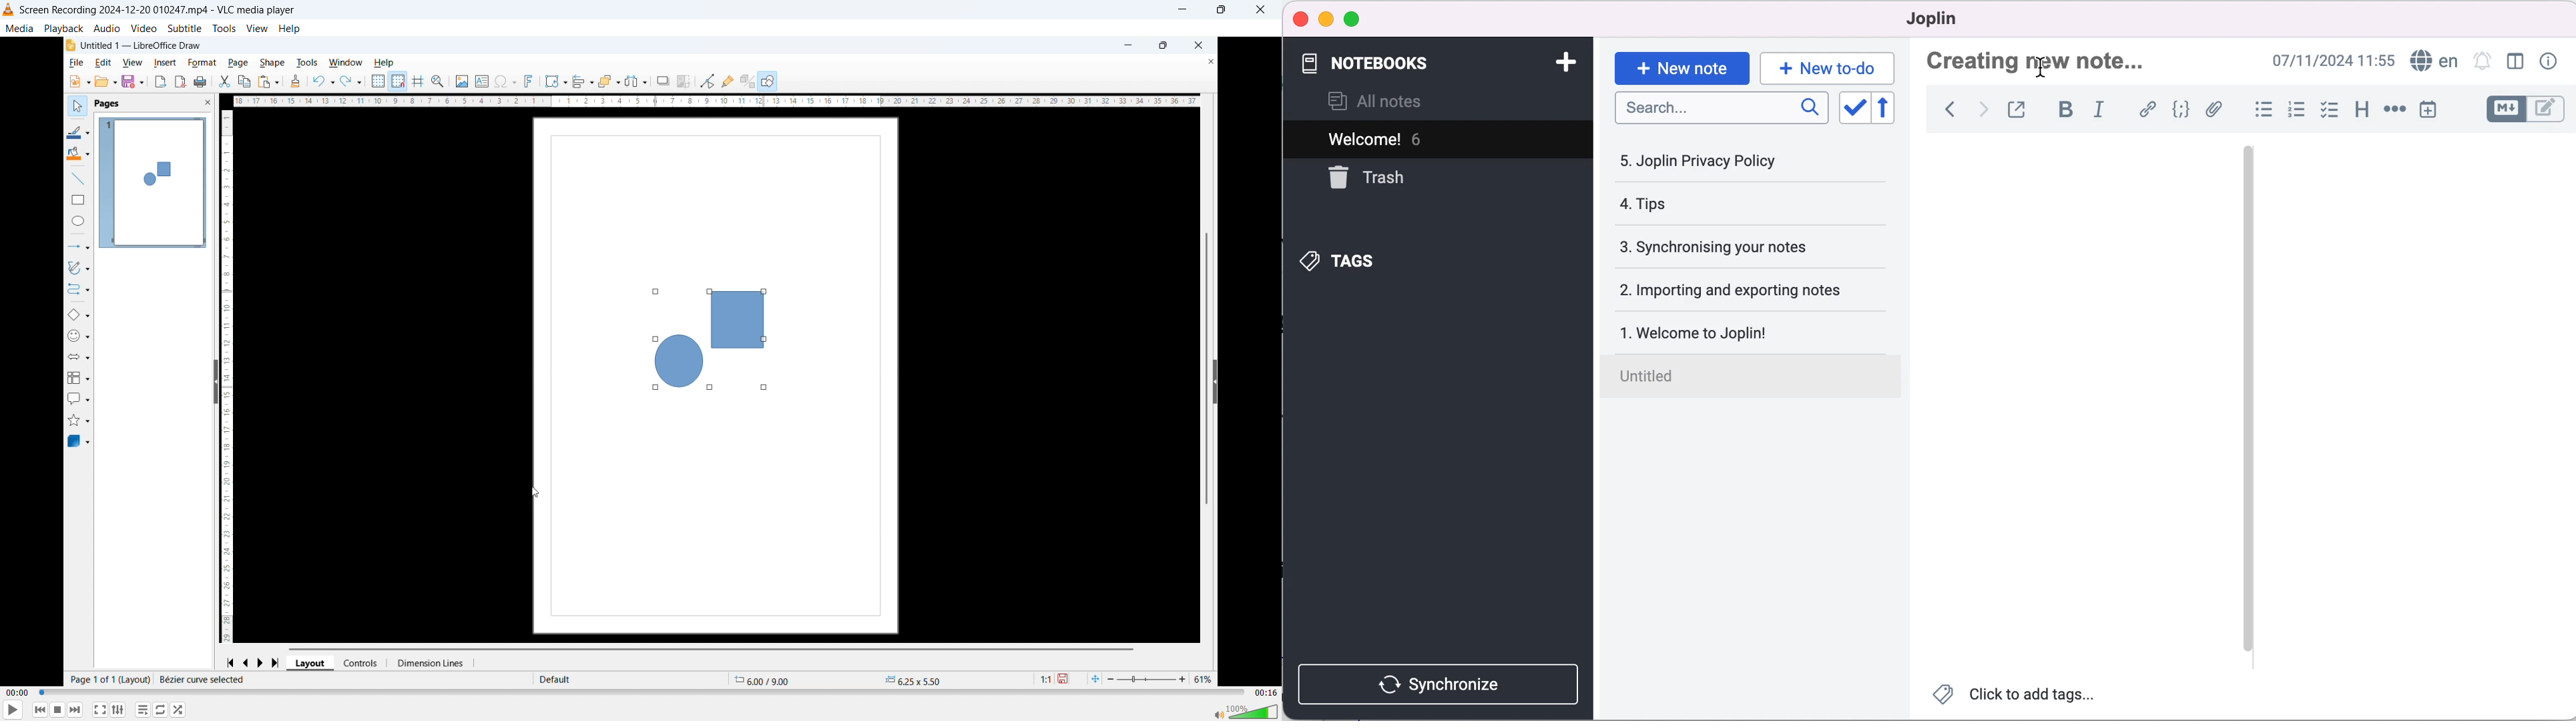 The width and height of the screenshot is (2576, 728). What do you see at coordinates (2259, 110) in the screenshot?
I see `bulleted list` at bounding box center [2259, 110].